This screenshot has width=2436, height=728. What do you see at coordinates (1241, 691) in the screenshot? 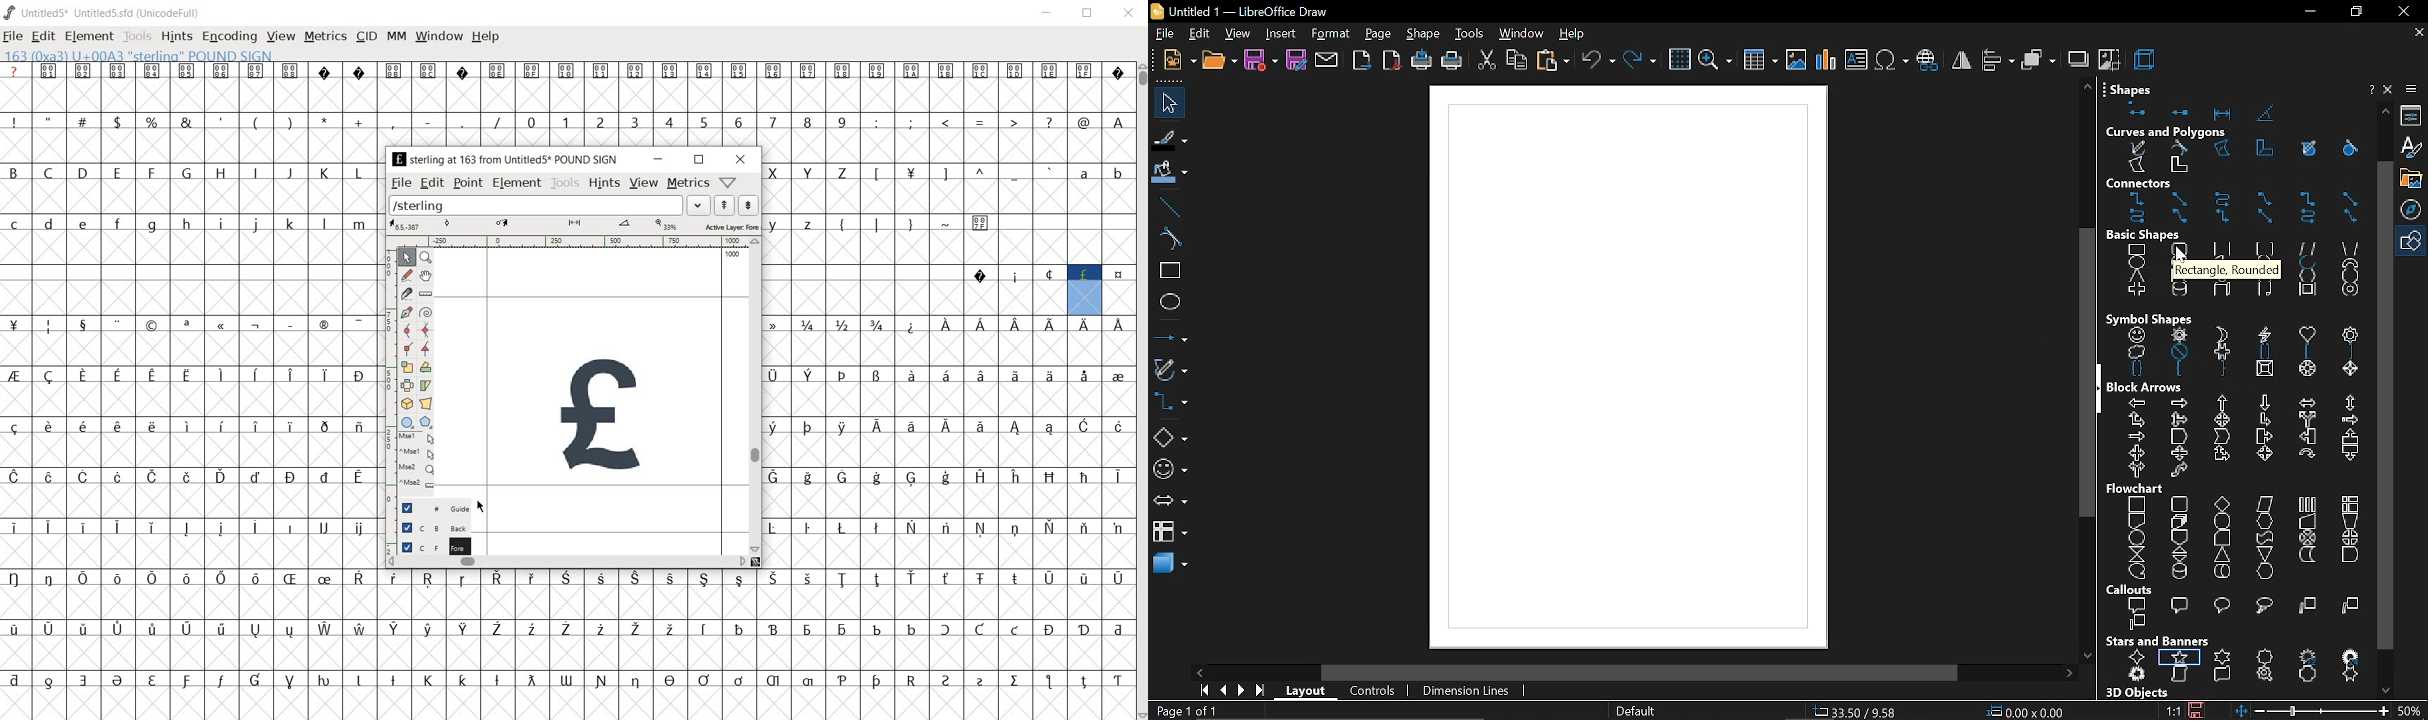
I see `next page` at bounding box center [1241, 691].